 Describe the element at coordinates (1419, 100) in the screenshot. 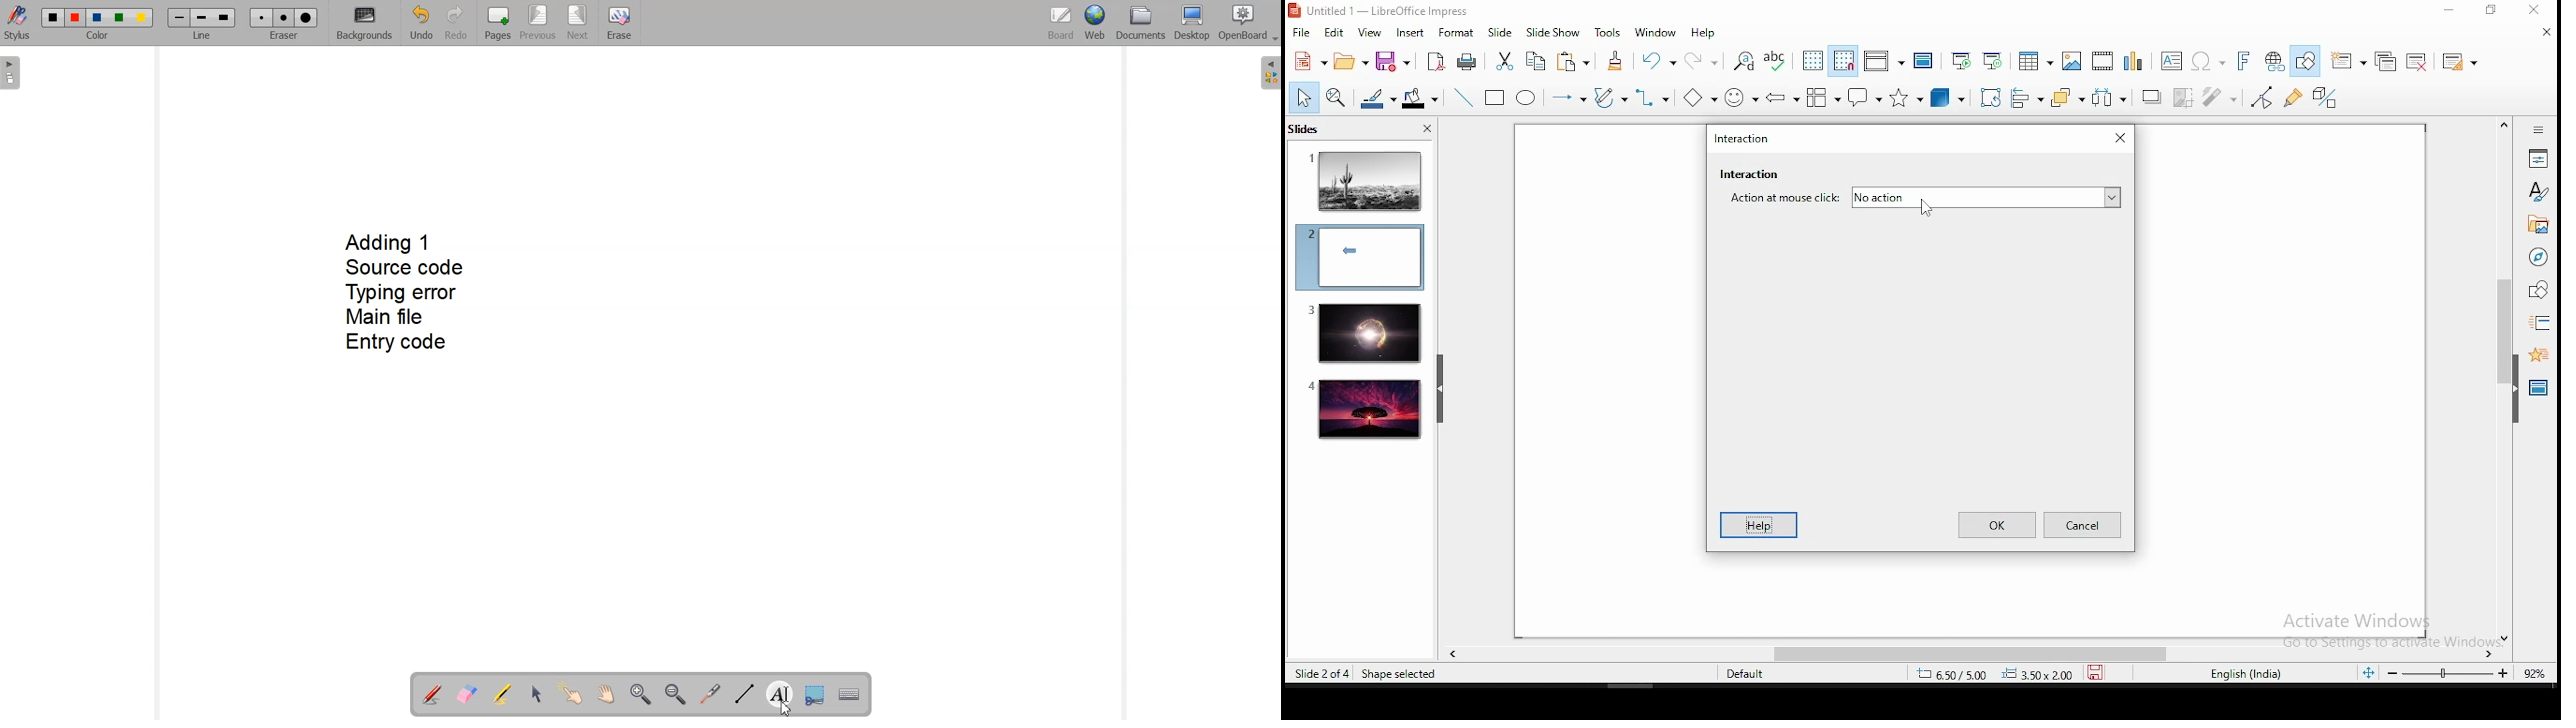

I see `shape fill` at that location.